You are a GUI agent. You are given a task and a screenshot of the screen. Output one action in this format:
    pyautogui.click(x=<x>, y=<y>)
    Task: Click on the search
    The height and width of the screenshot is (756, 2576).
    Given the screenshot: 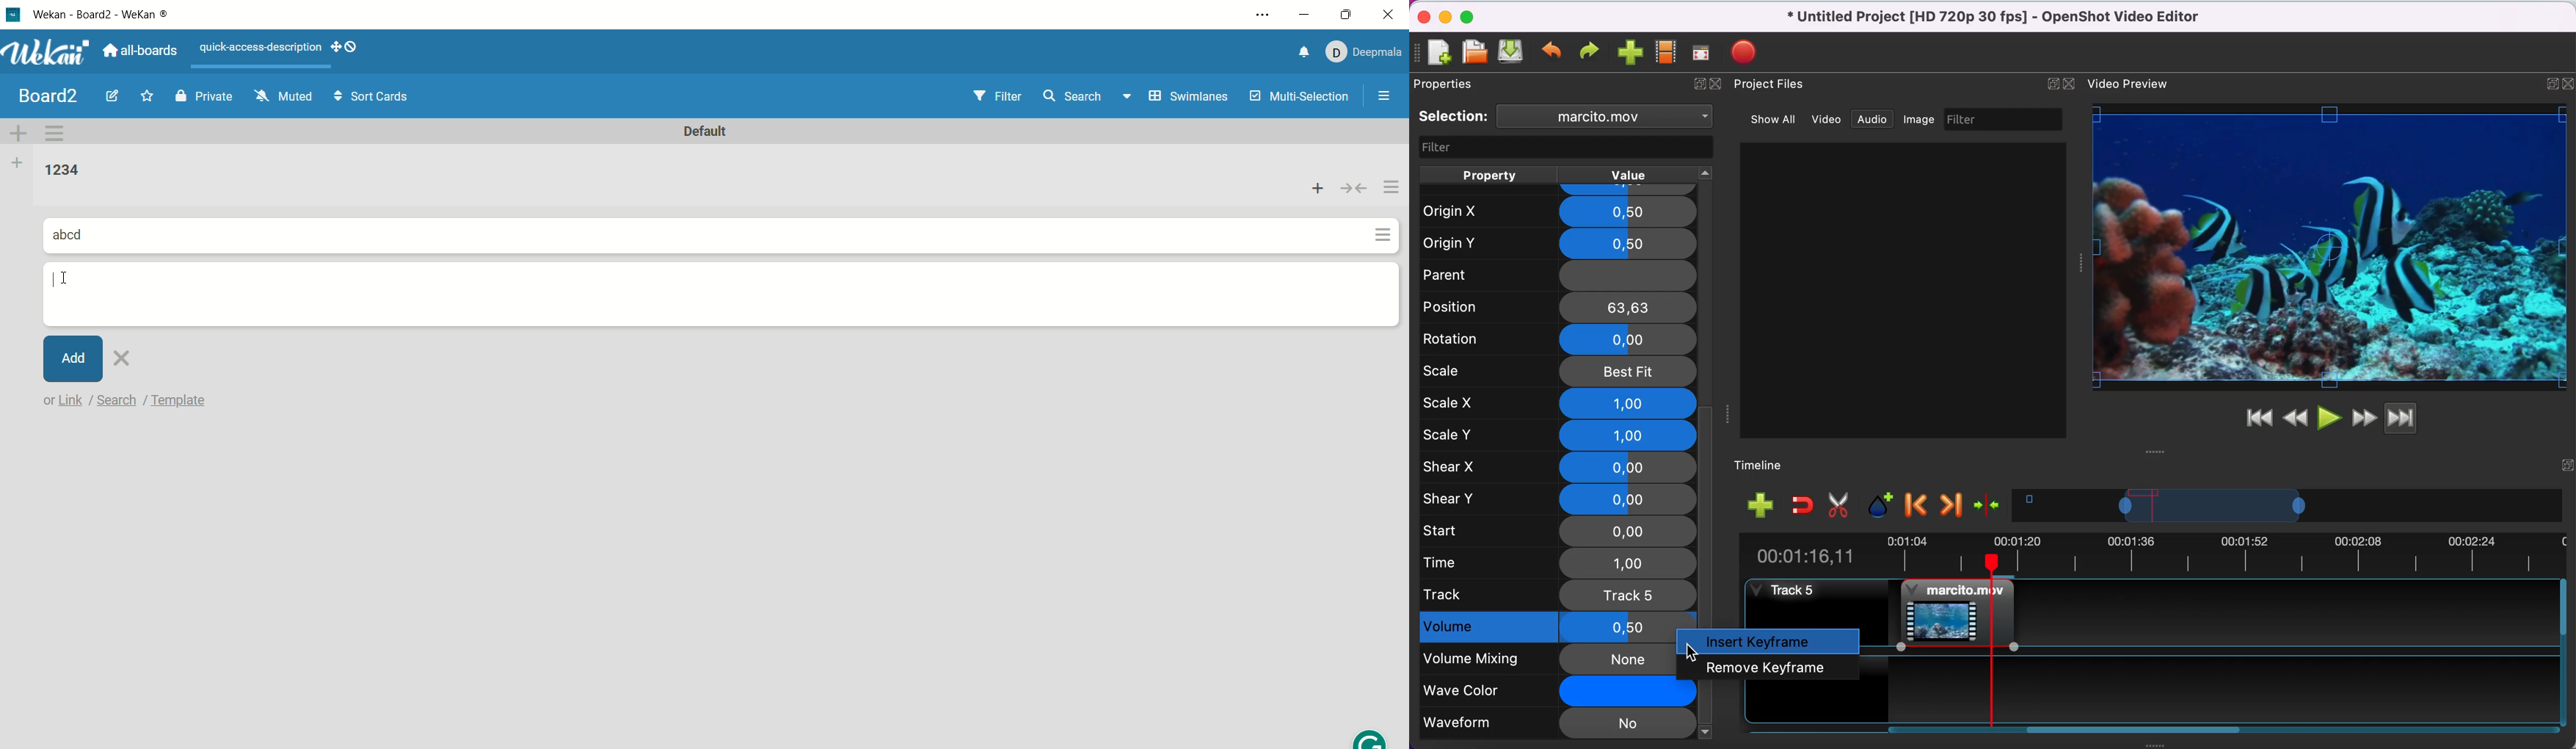 What is the action you would take?
    pyautogui.click(x=1091, y=94)
    